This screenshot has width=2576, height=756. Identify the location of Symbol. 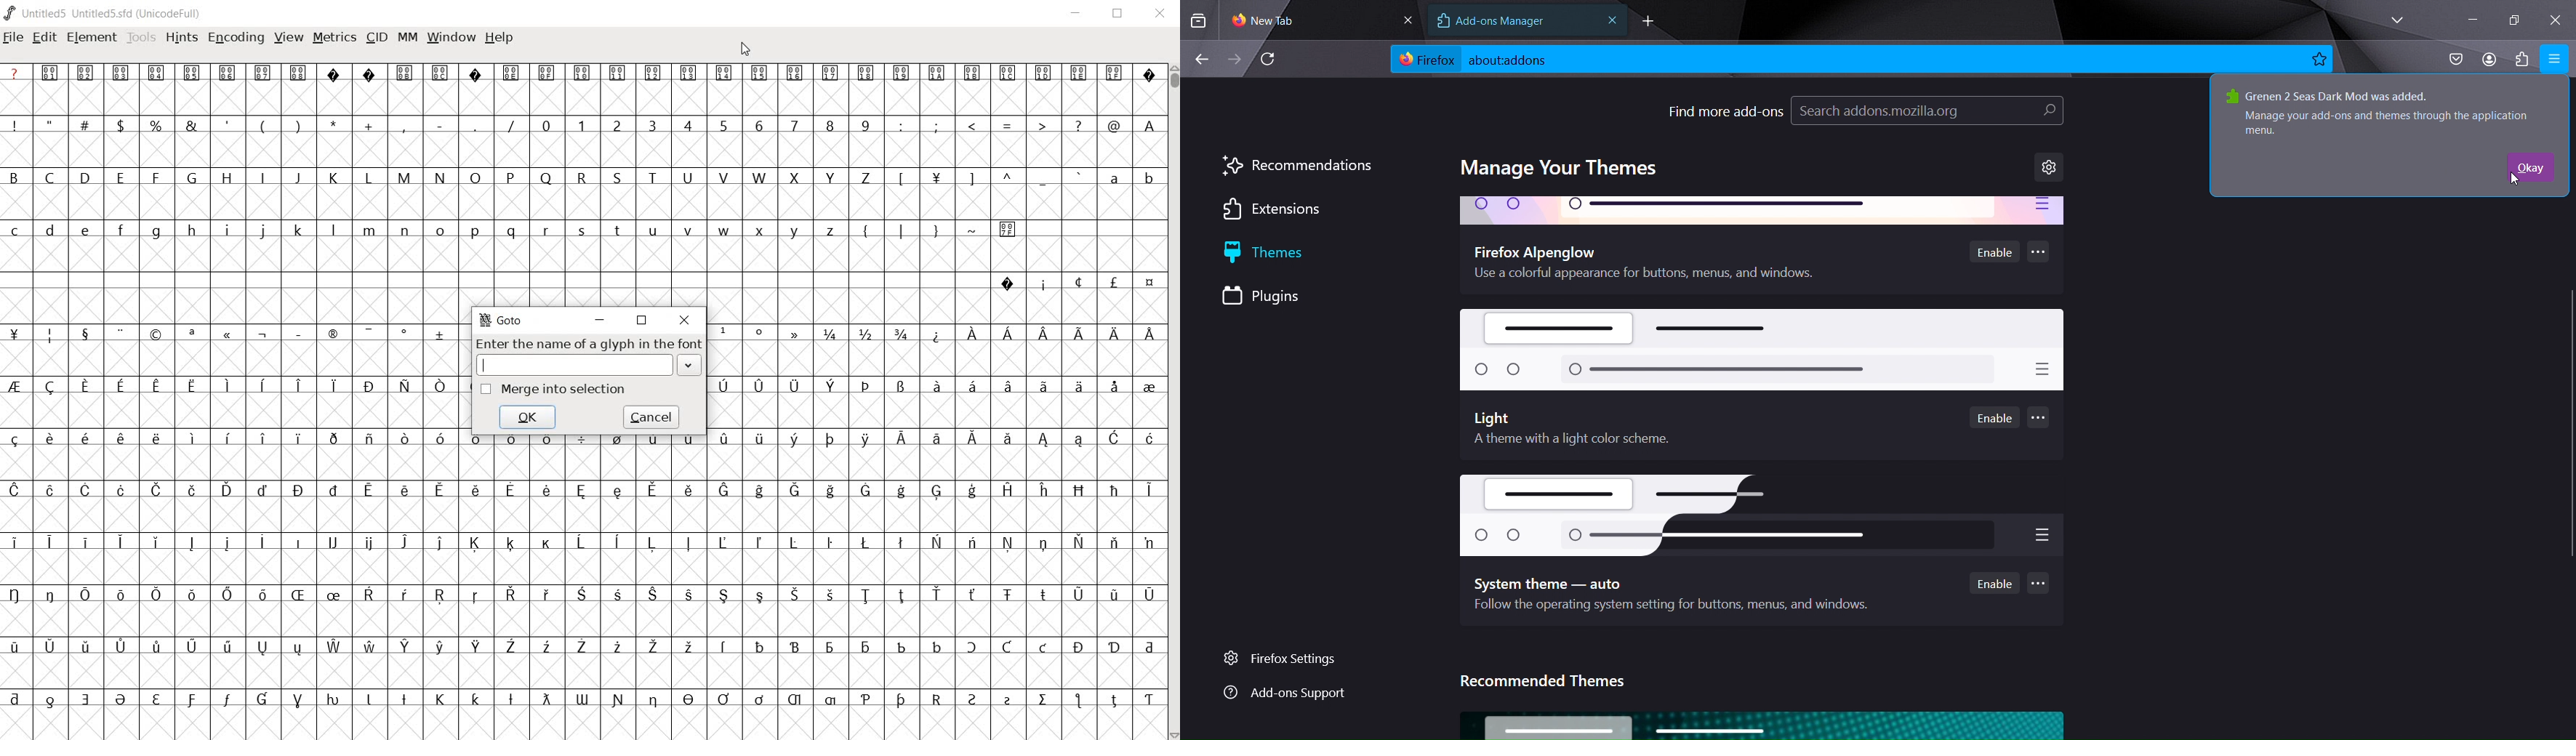
(831, 647).